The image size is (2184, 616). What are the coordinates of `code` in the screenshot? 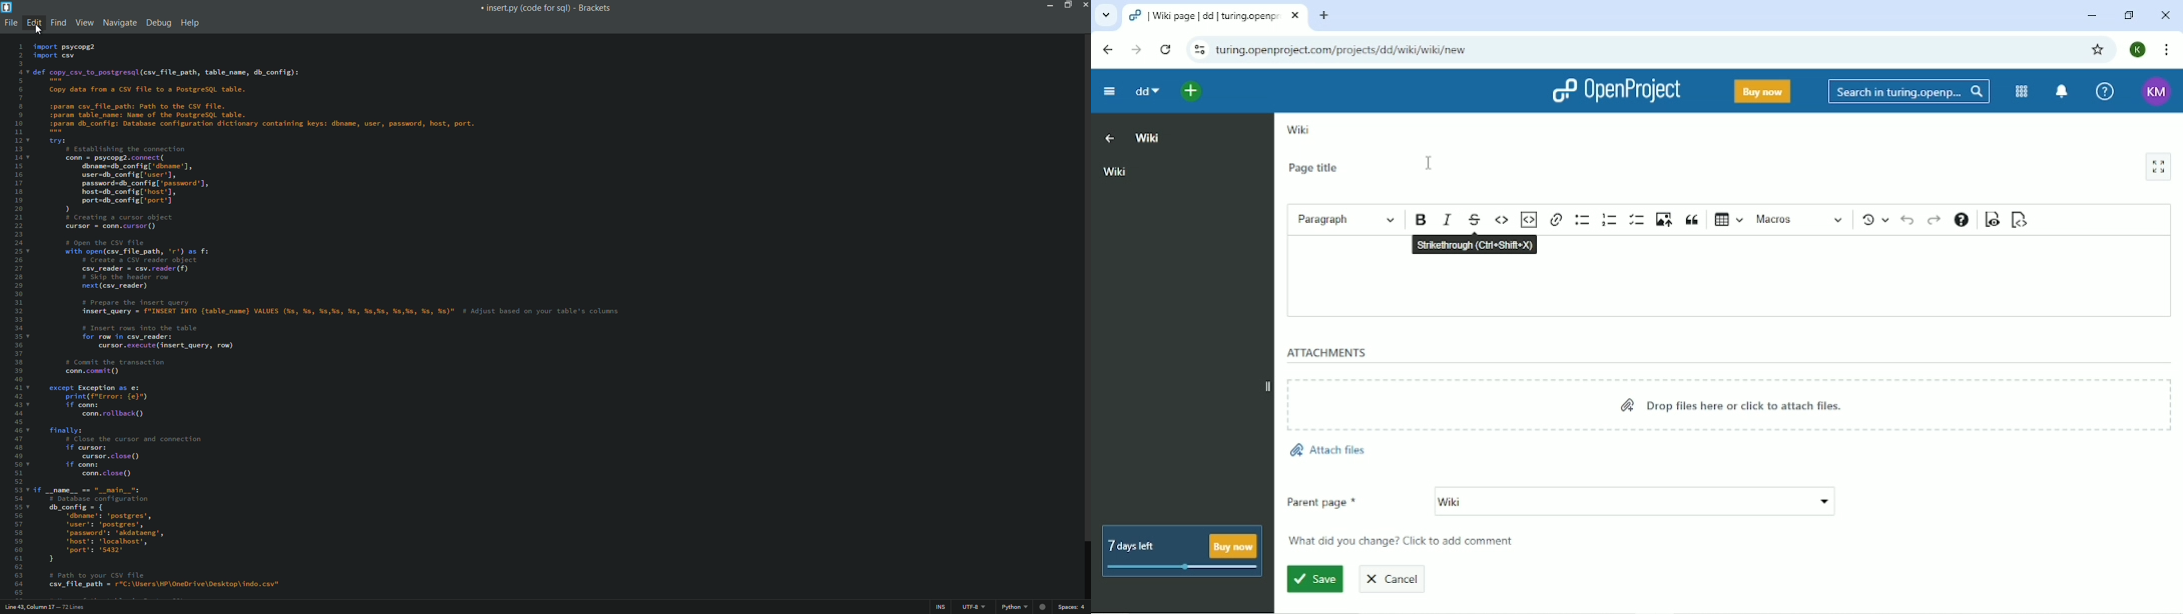 It's located at (386, 320).